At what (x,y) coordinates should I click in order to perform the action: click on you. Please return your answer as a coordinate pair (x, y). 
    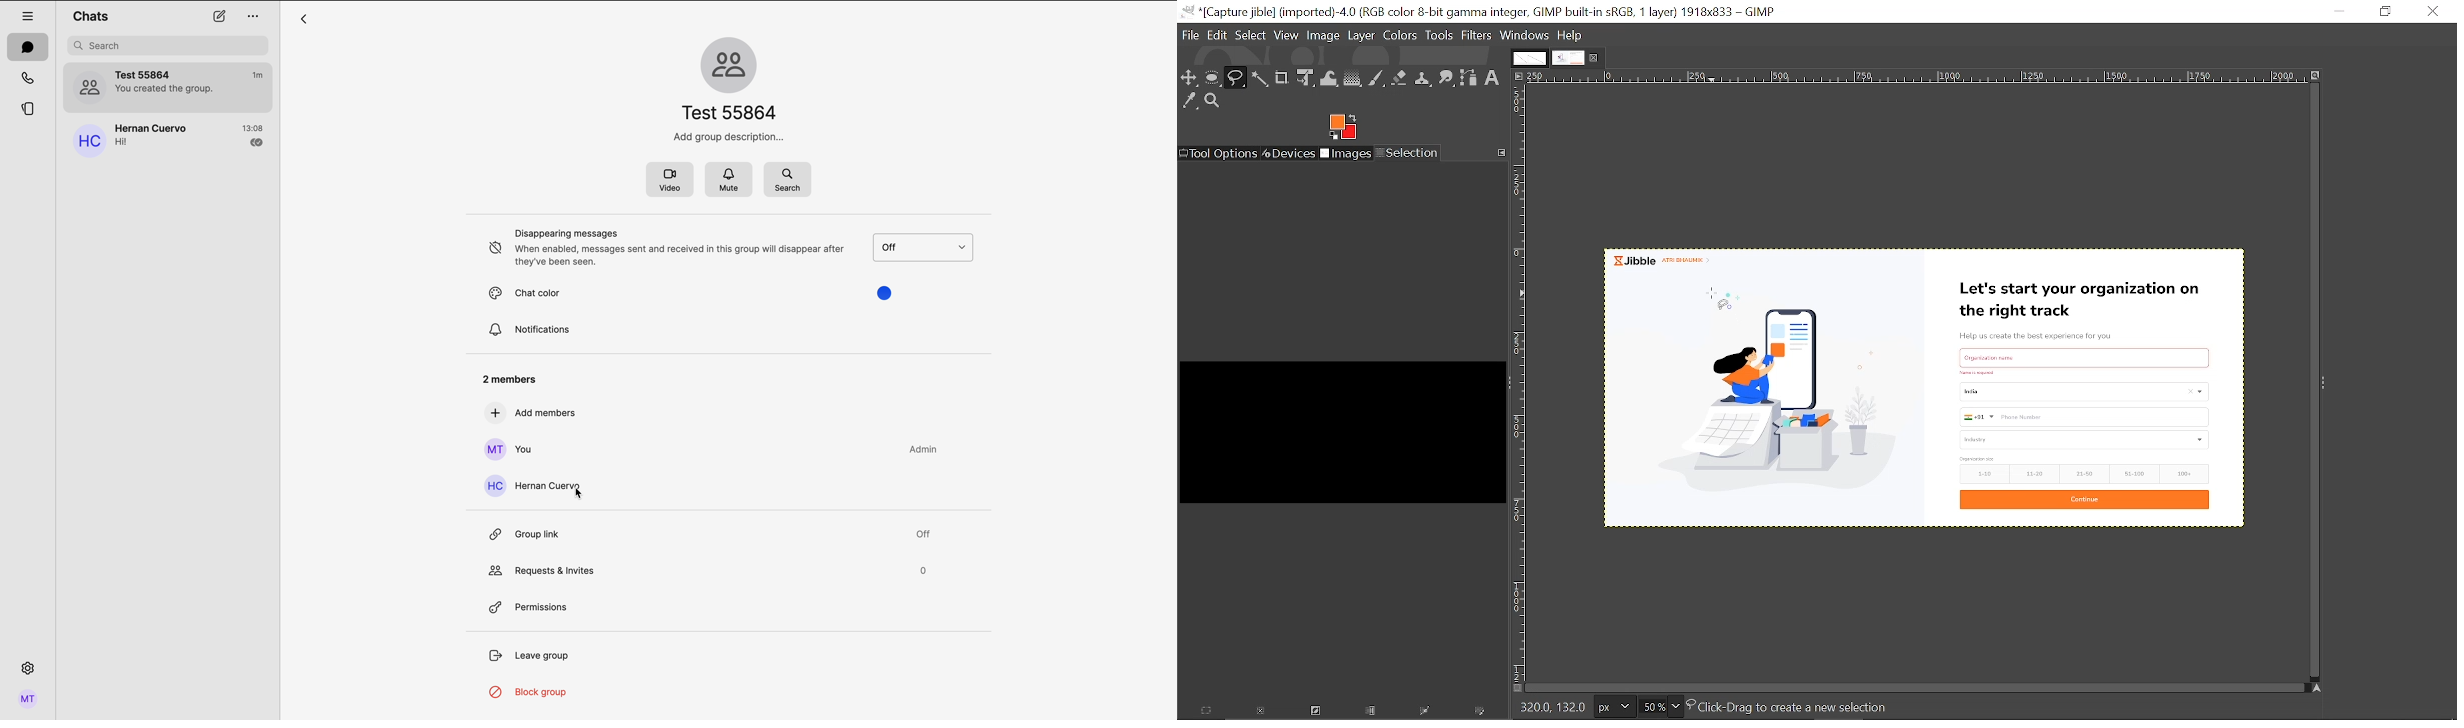
    Looking at the image, I should click on (710, 449).